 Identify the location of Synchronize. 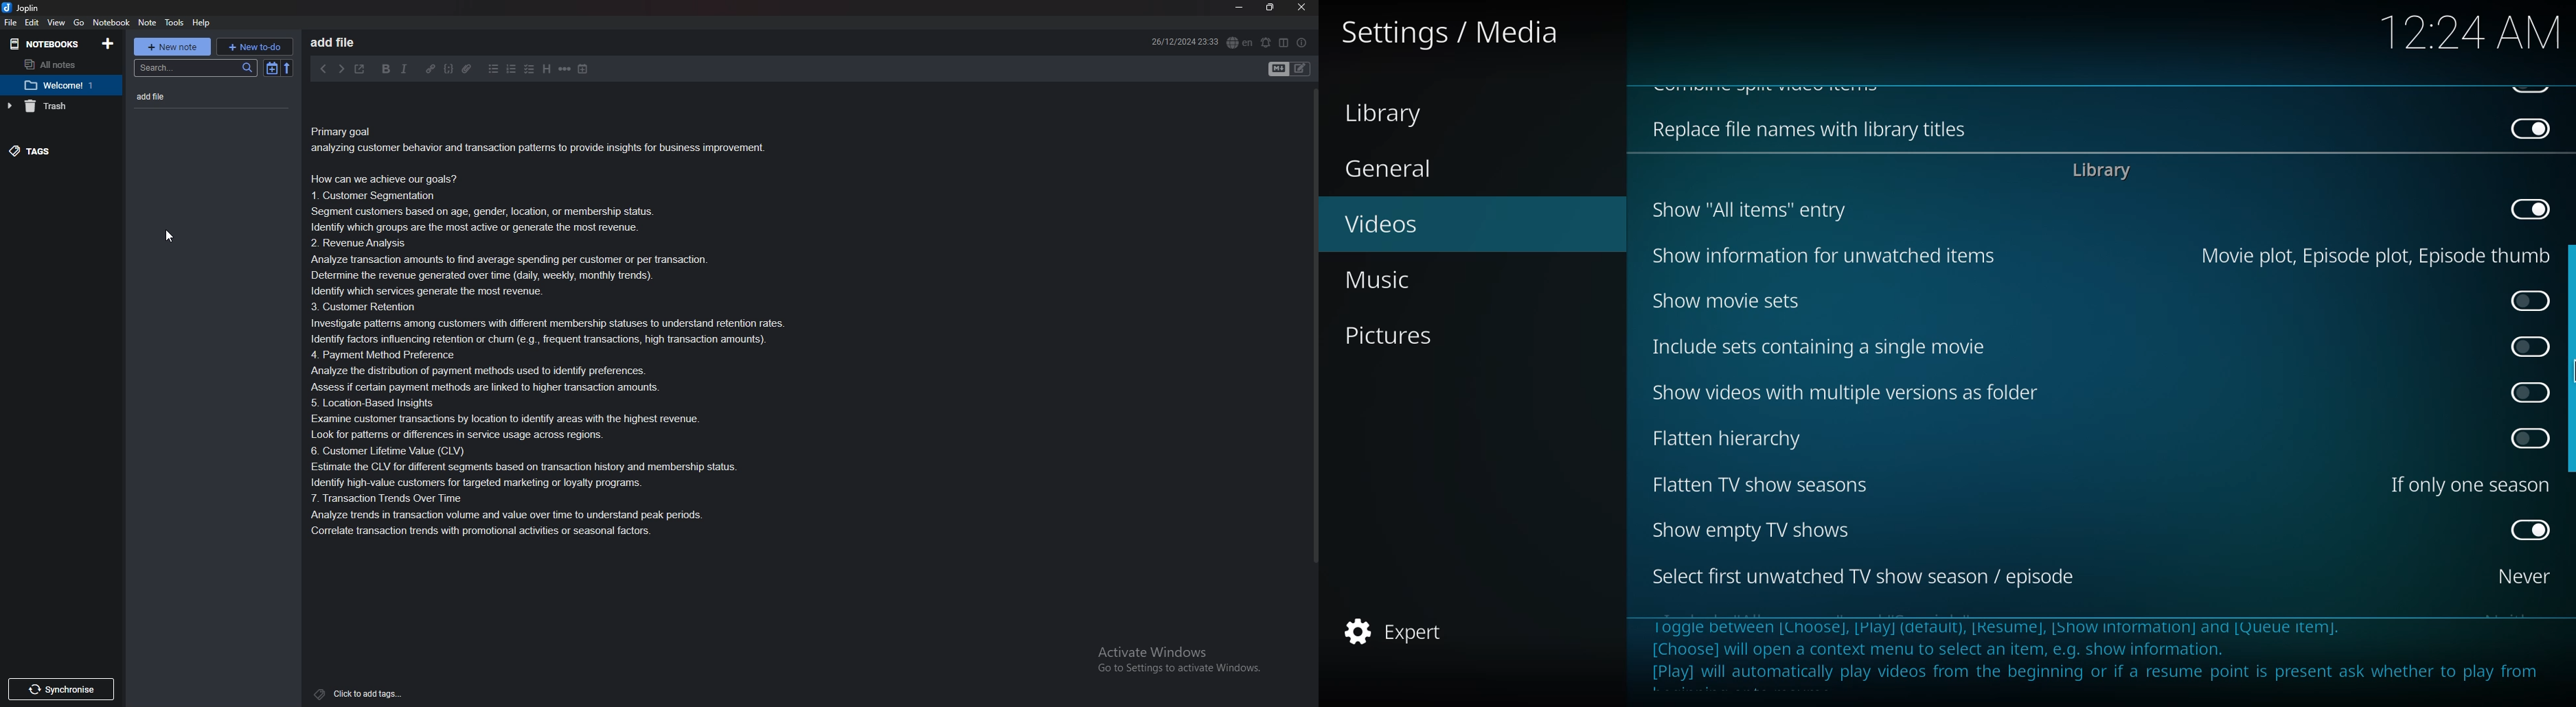
(60, 689).